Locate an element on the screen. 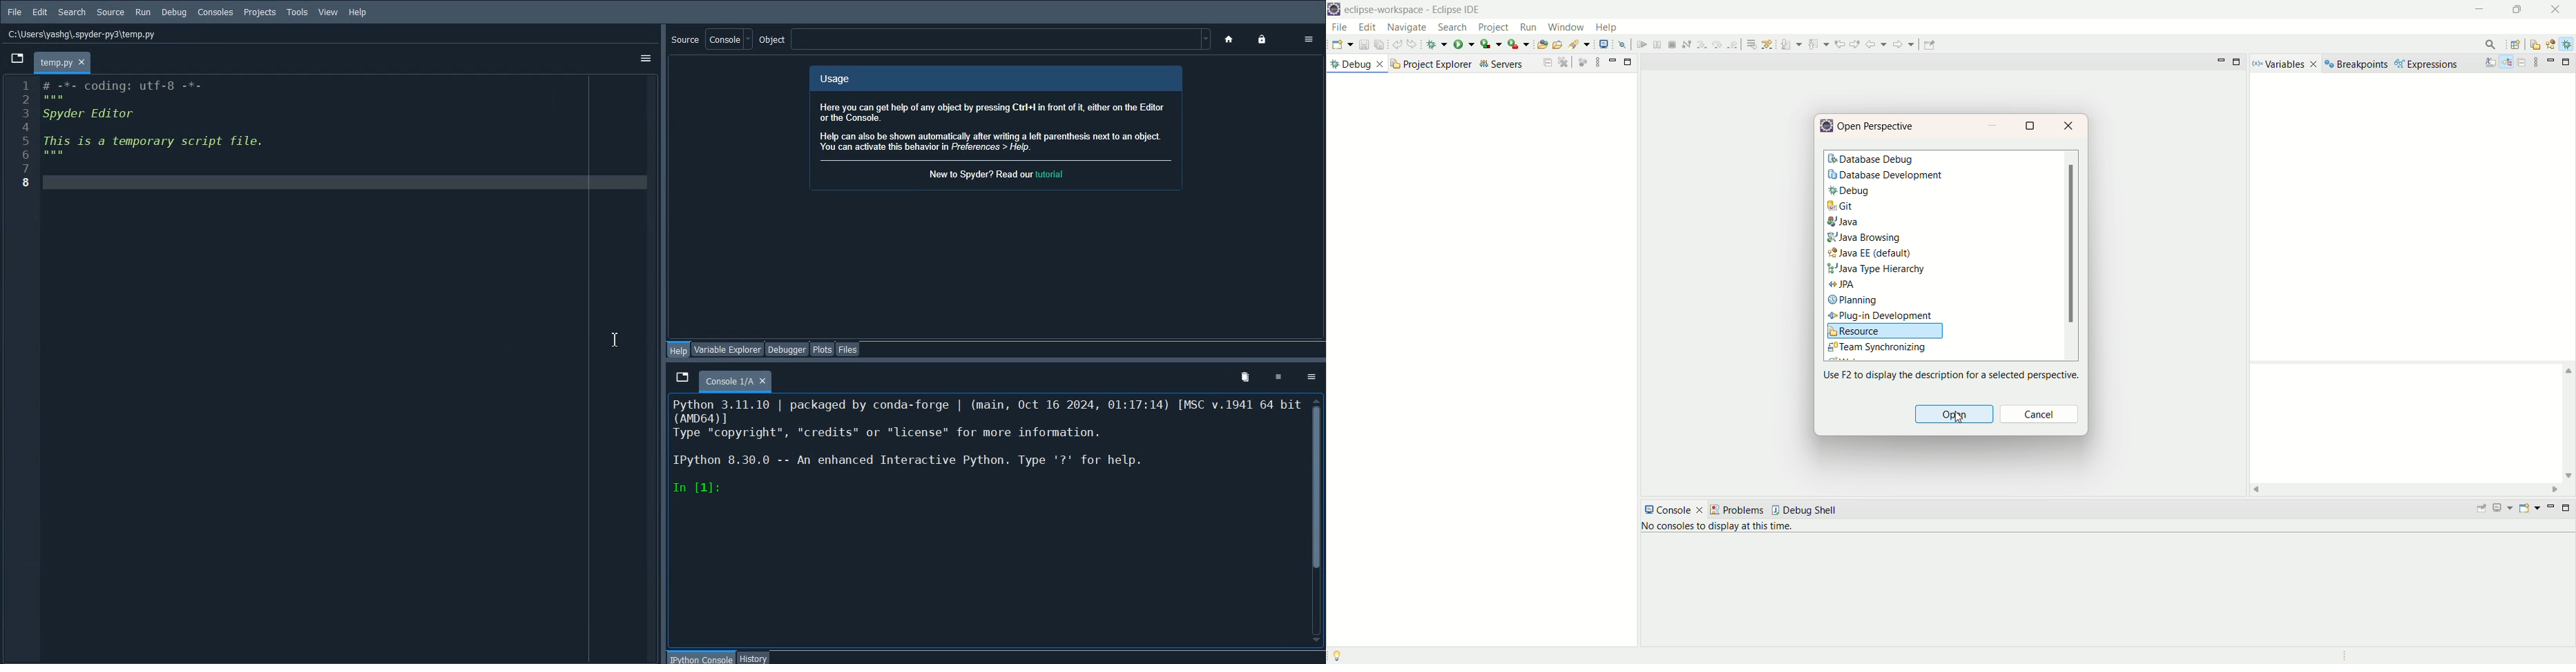 The width and height of the screenshot is (2576, 672). search is located at coordinates (1453, 27).